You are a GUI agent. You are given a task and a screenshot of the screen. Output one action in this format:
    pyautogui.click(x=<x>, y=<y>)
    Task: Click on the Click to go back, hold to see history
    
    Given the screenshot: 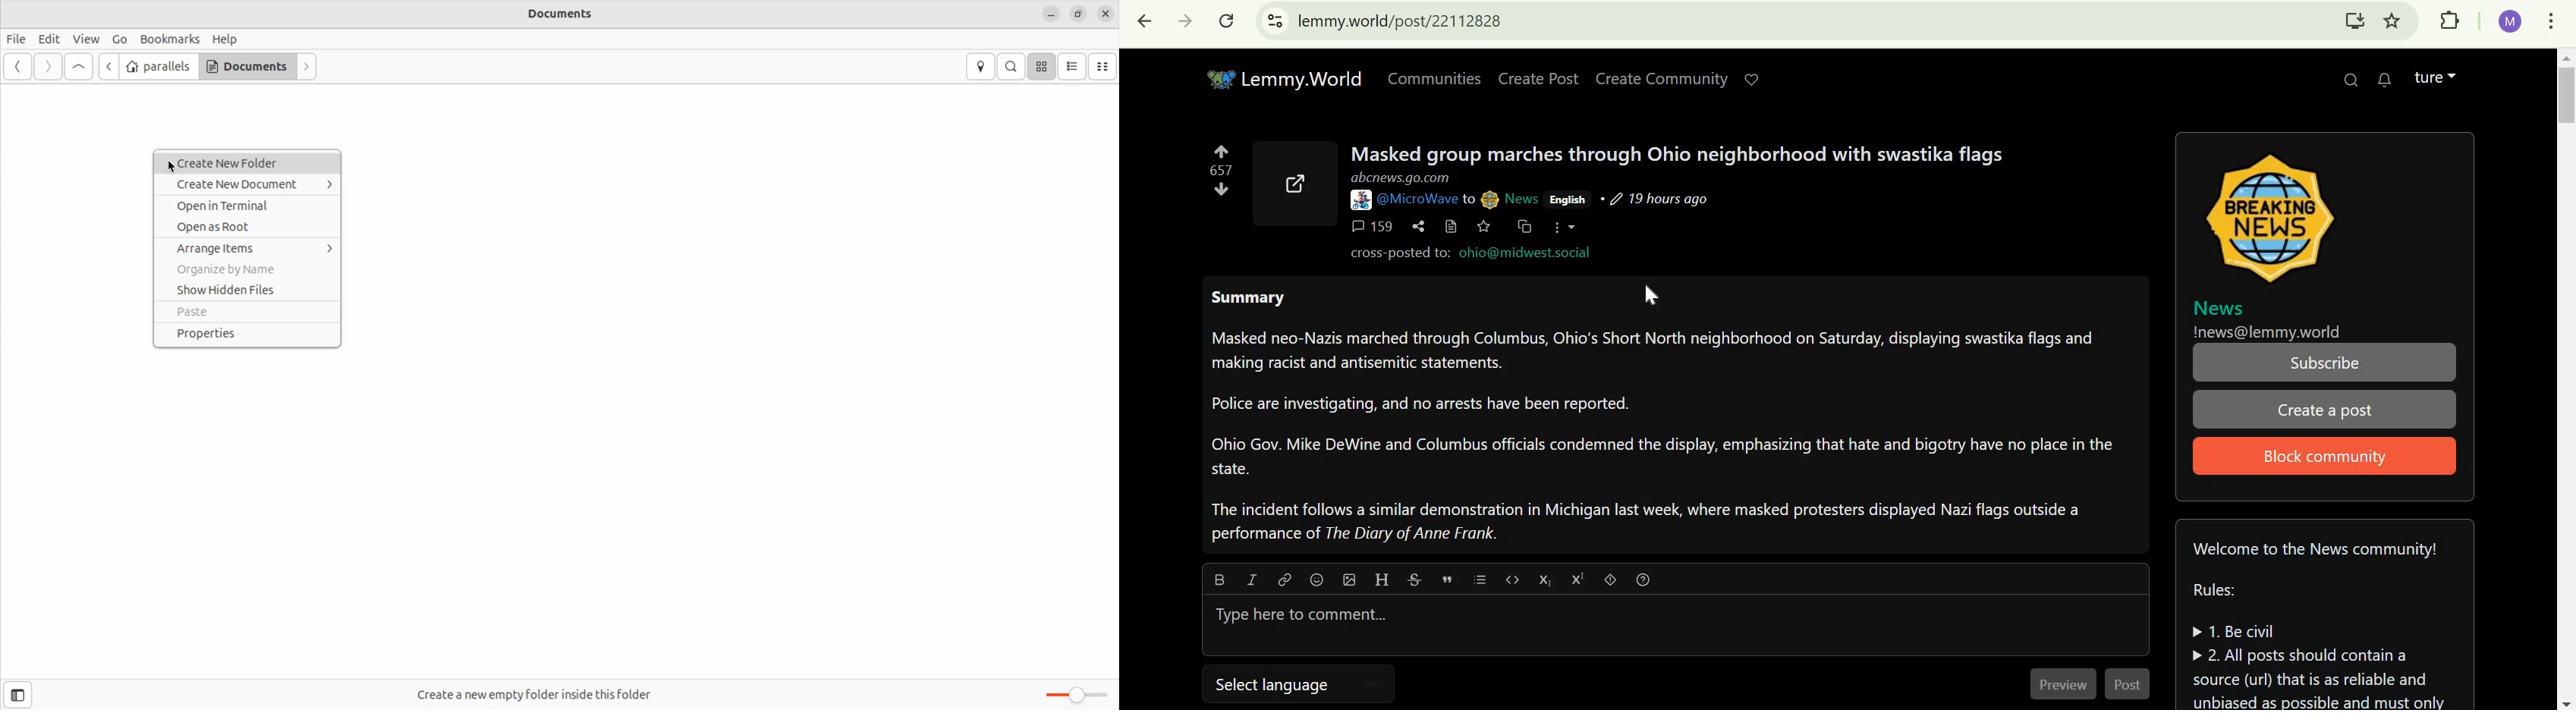 What is the action you would take?
    pyautogui.click(x=1147, y=22)
    